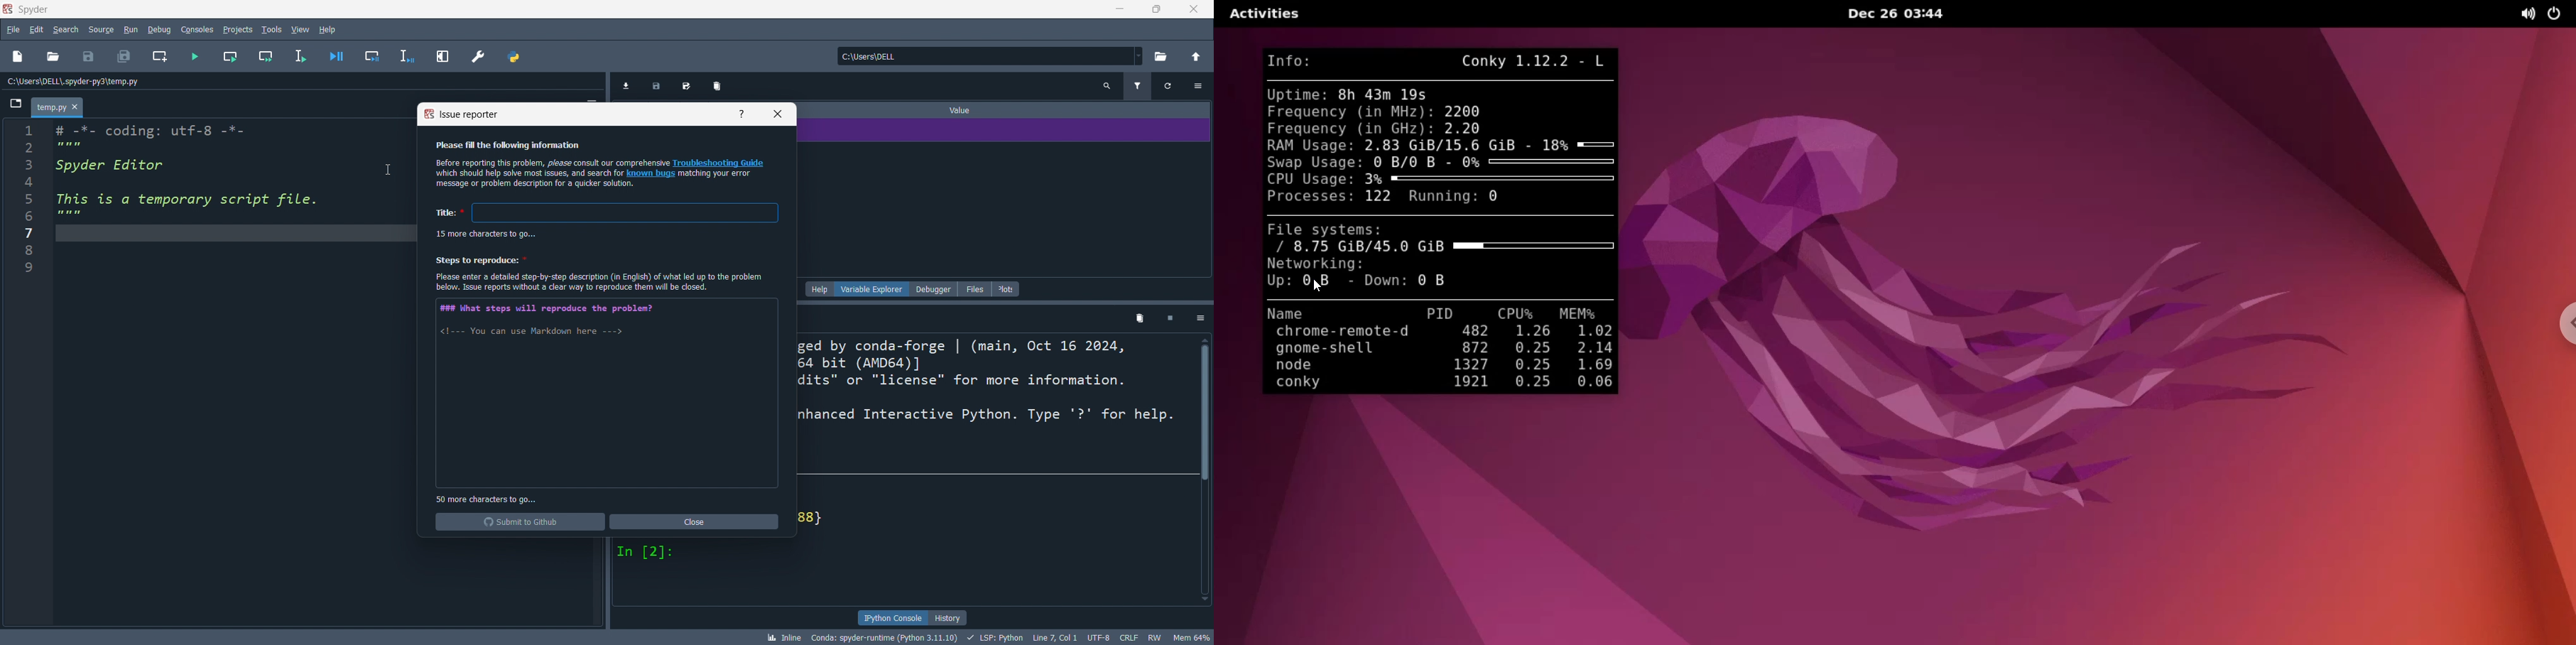 The width and height of the screenshot is (2576, 672). Describe the element at coordinates (1154, 9) in the screenshot. I see `maximize` at that location.